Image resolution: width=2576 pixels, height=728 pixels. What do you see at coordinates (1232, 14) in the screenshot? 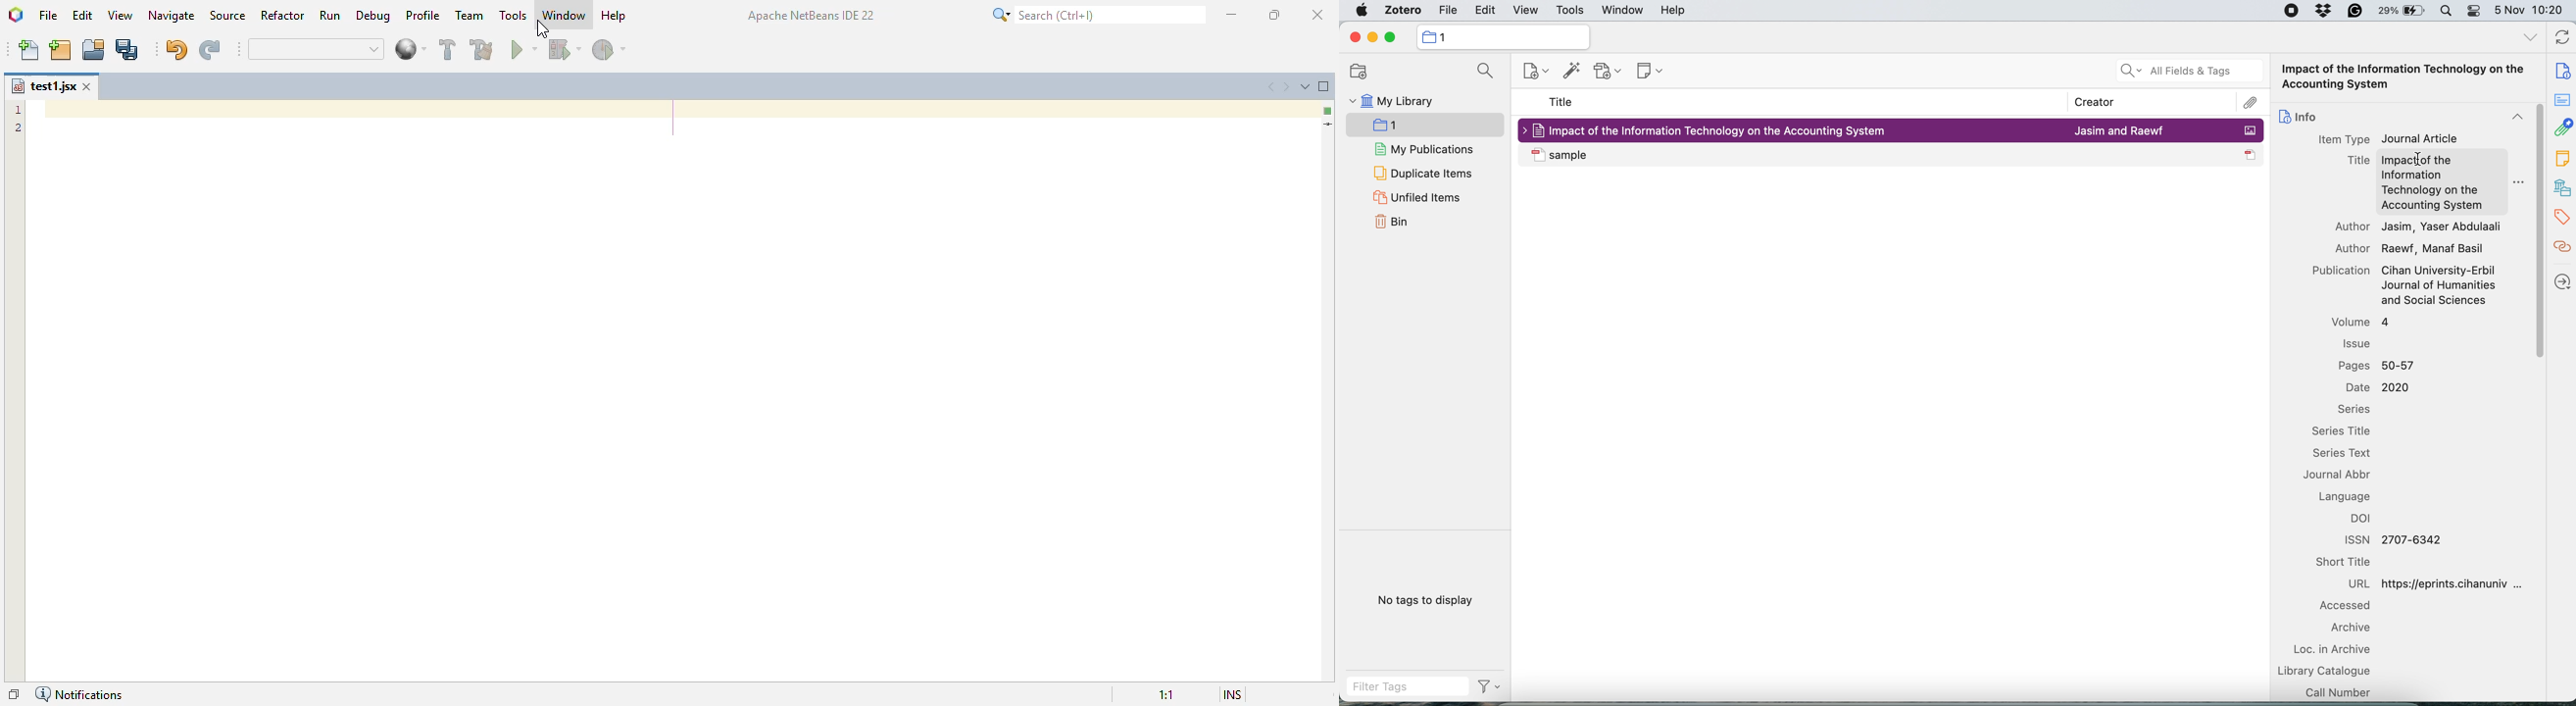
I see `minimize` at bounding box center [1232, 14].